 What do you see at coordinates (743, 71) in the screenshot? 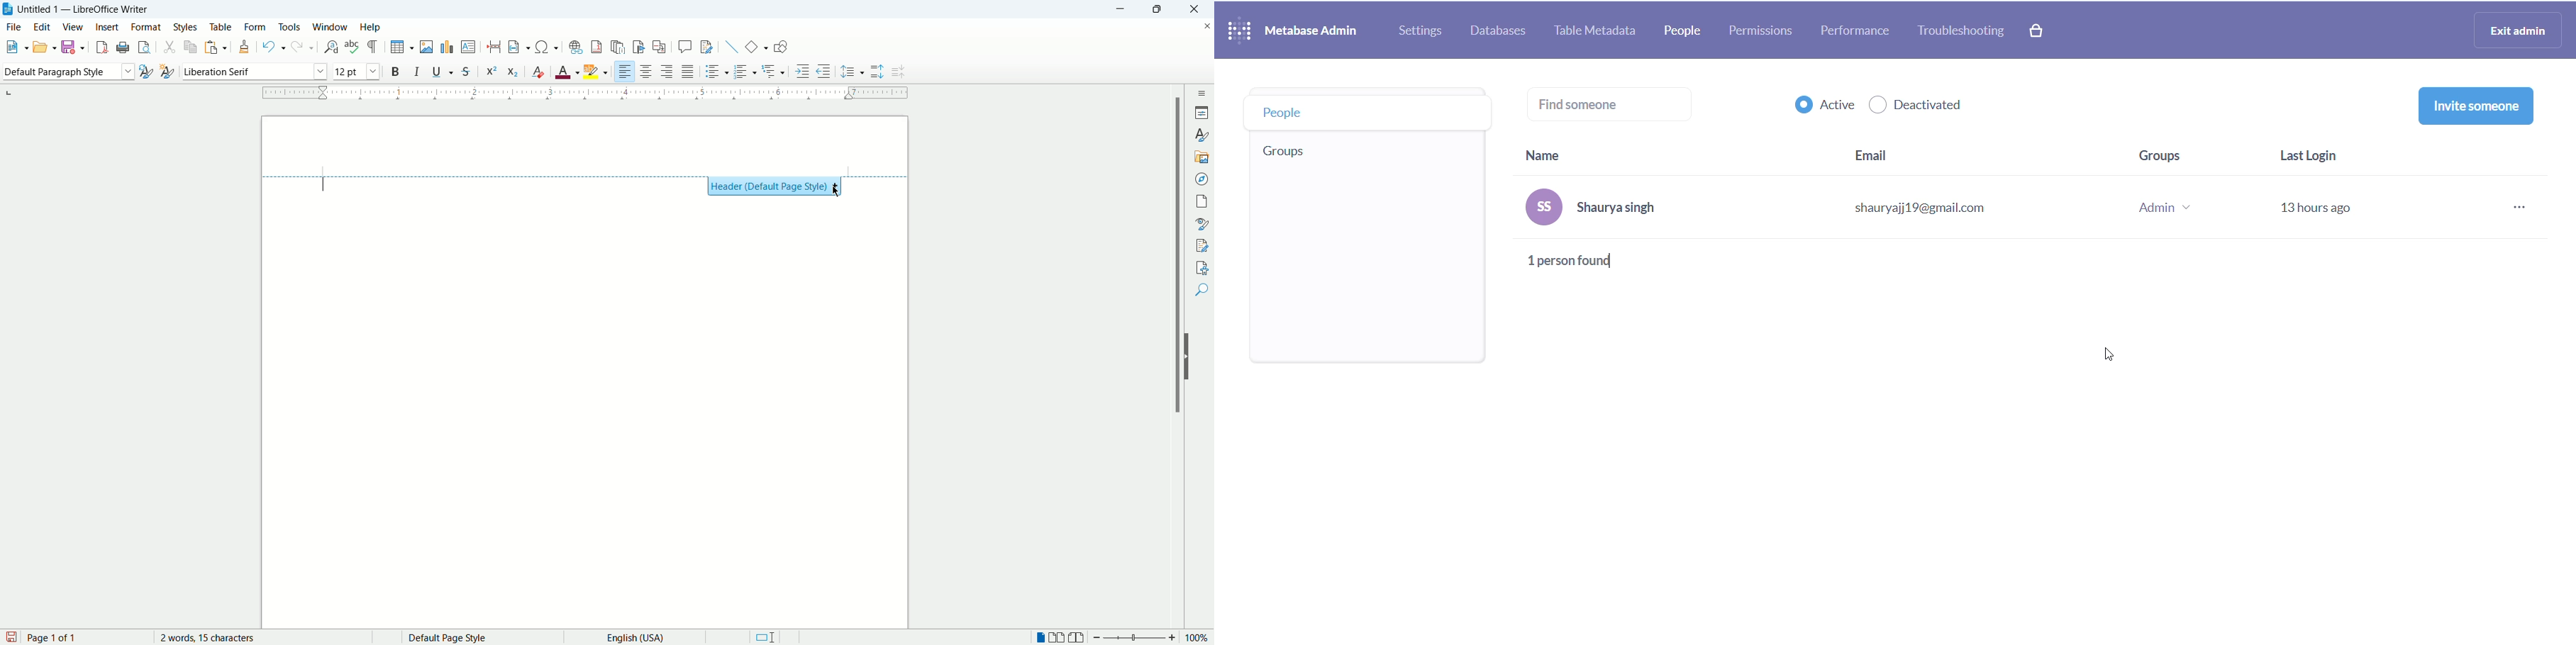
I see `ordered list` at bounding box center [743, 71].